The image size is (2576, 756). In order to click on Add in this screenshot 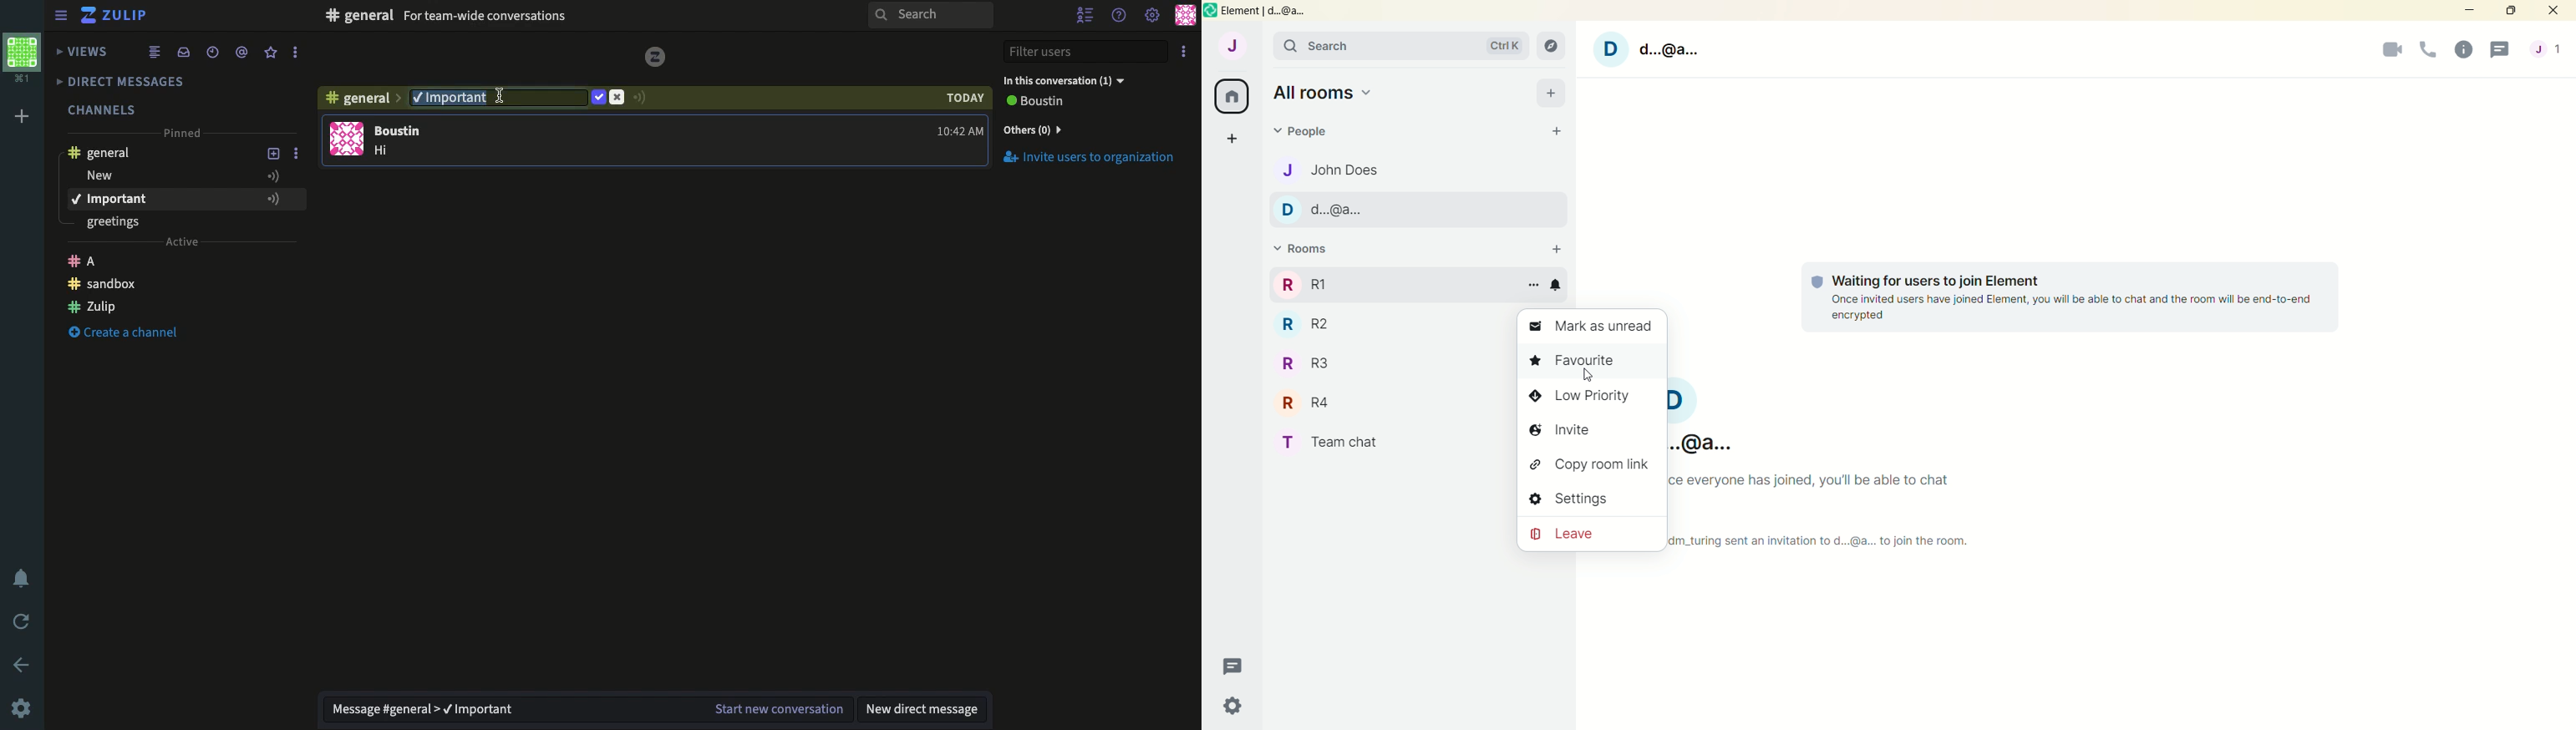, I will do `click(274, 175)`.